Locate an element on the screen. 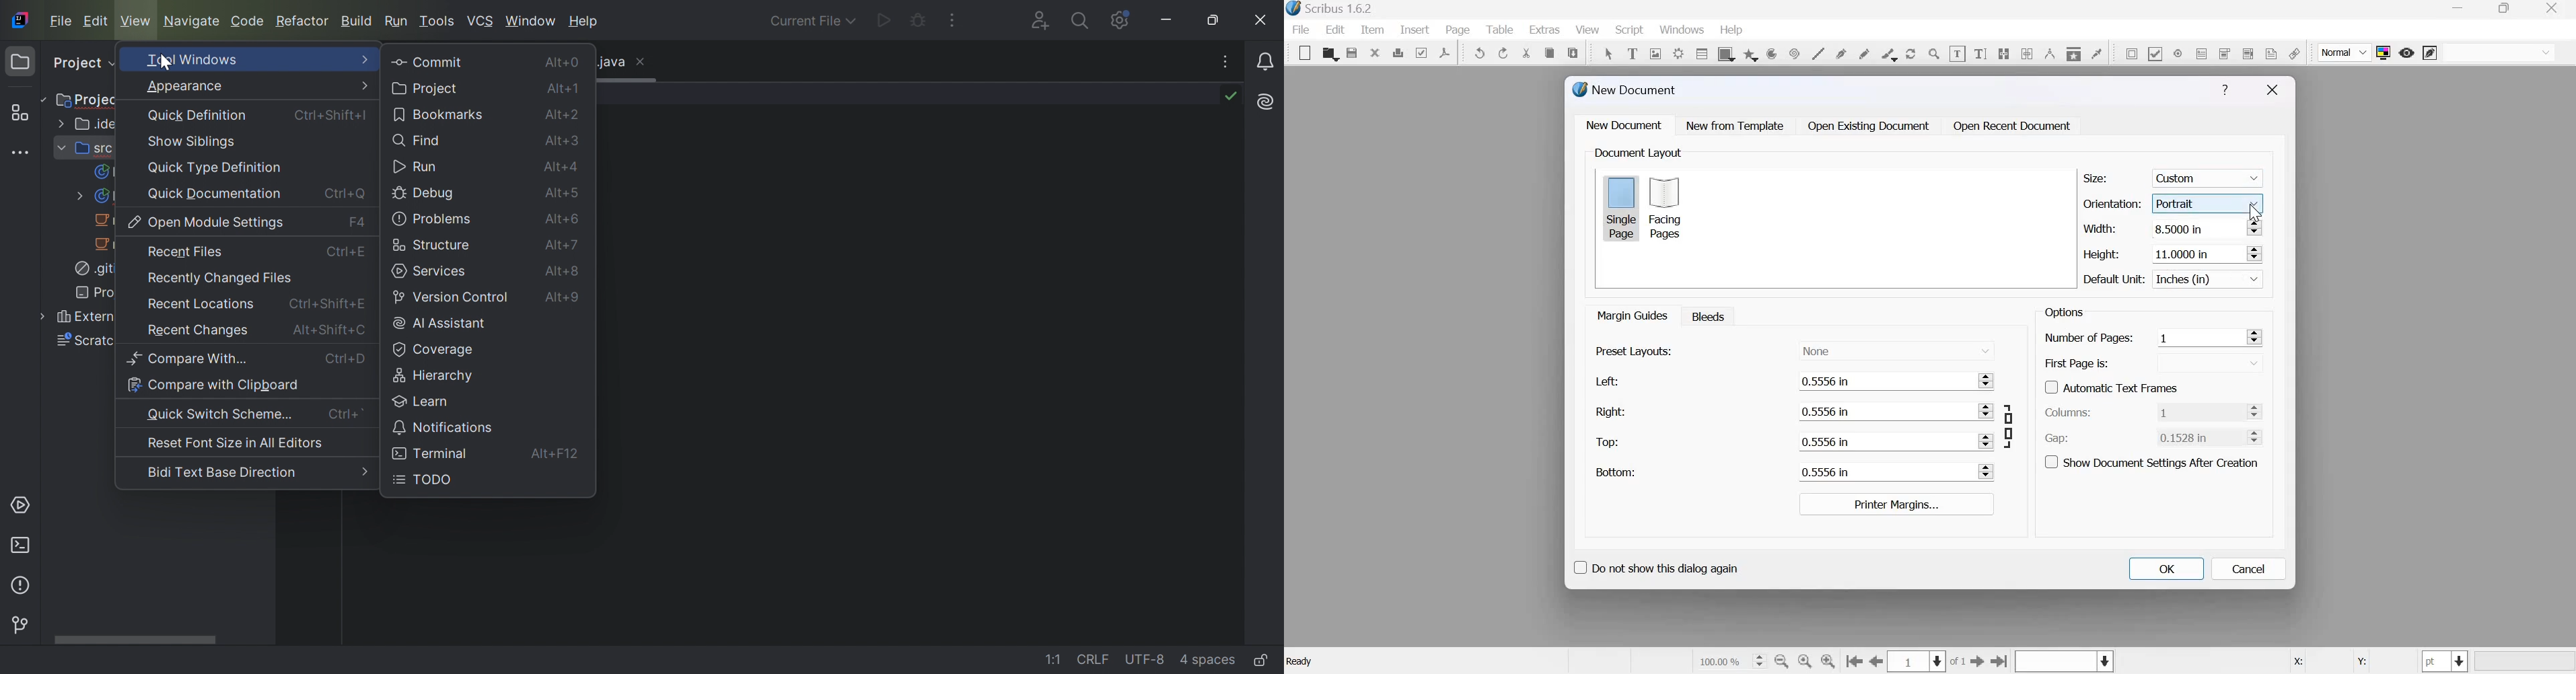 The height and width of the screenshot is (700, 2576). Increase and Decrease is located at coordinates (1984, 411).